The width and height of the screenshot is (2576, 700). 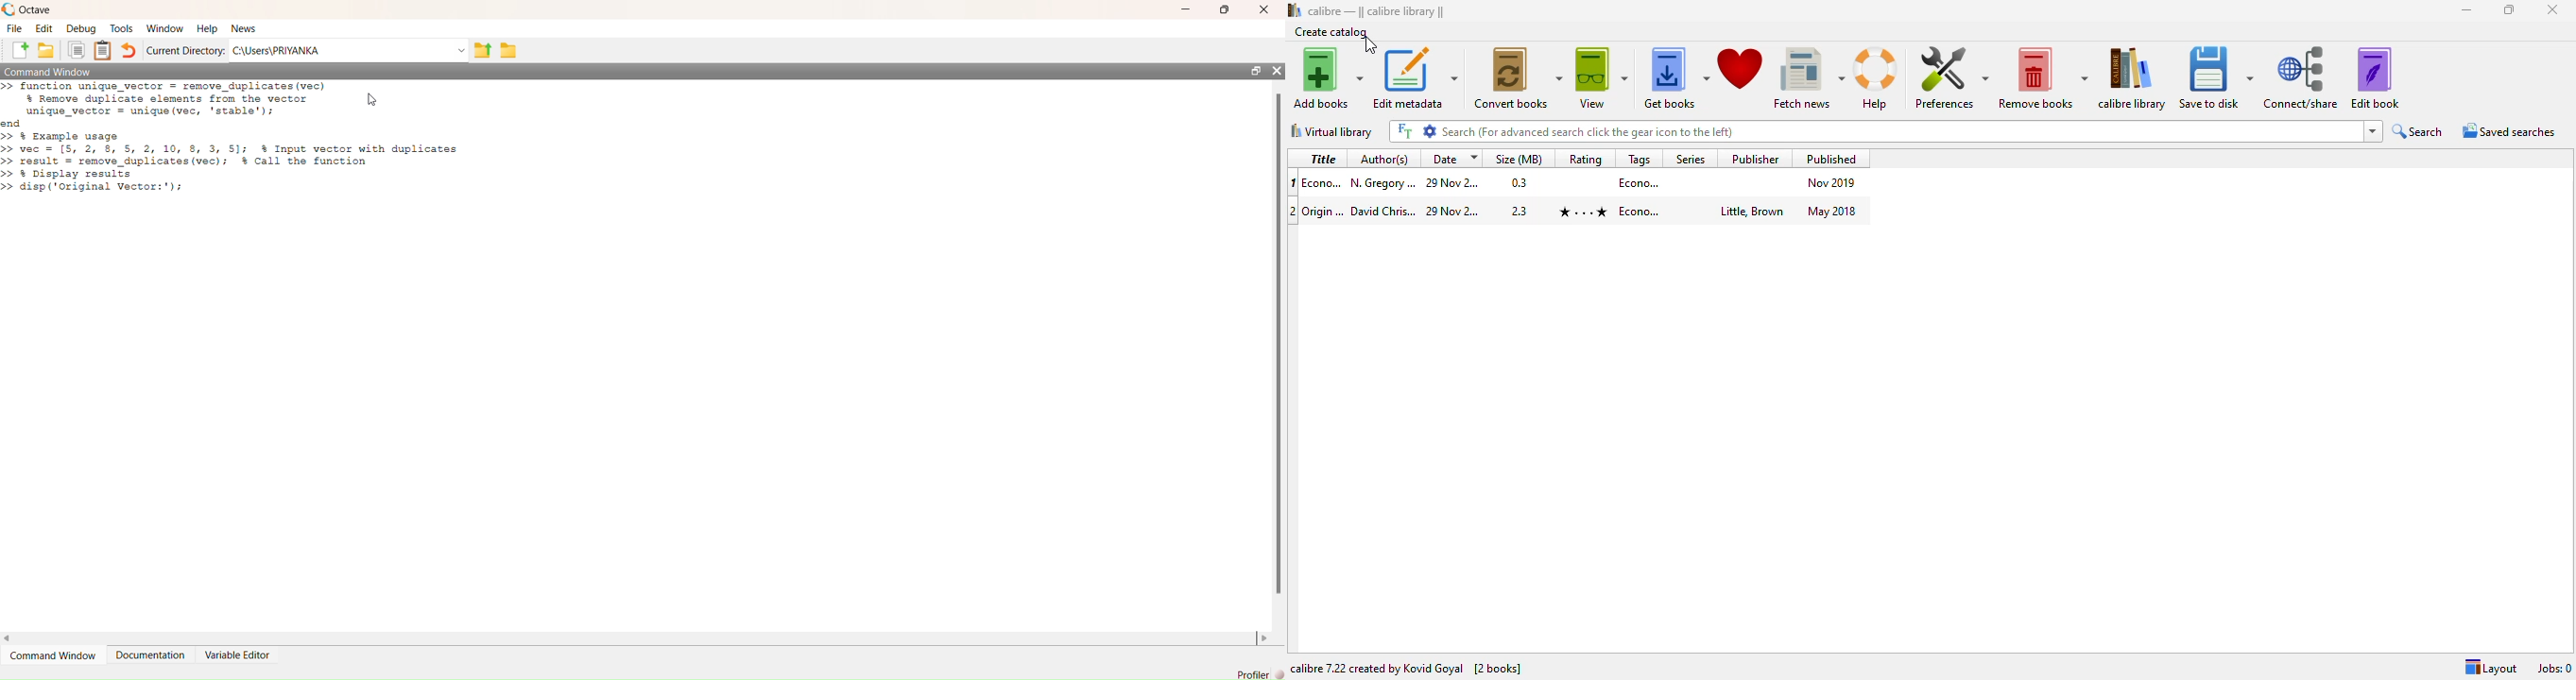 What do you see at coordinates (1886, 131) in the screenshot?
I see `search` at bounding box center [1886, 131].